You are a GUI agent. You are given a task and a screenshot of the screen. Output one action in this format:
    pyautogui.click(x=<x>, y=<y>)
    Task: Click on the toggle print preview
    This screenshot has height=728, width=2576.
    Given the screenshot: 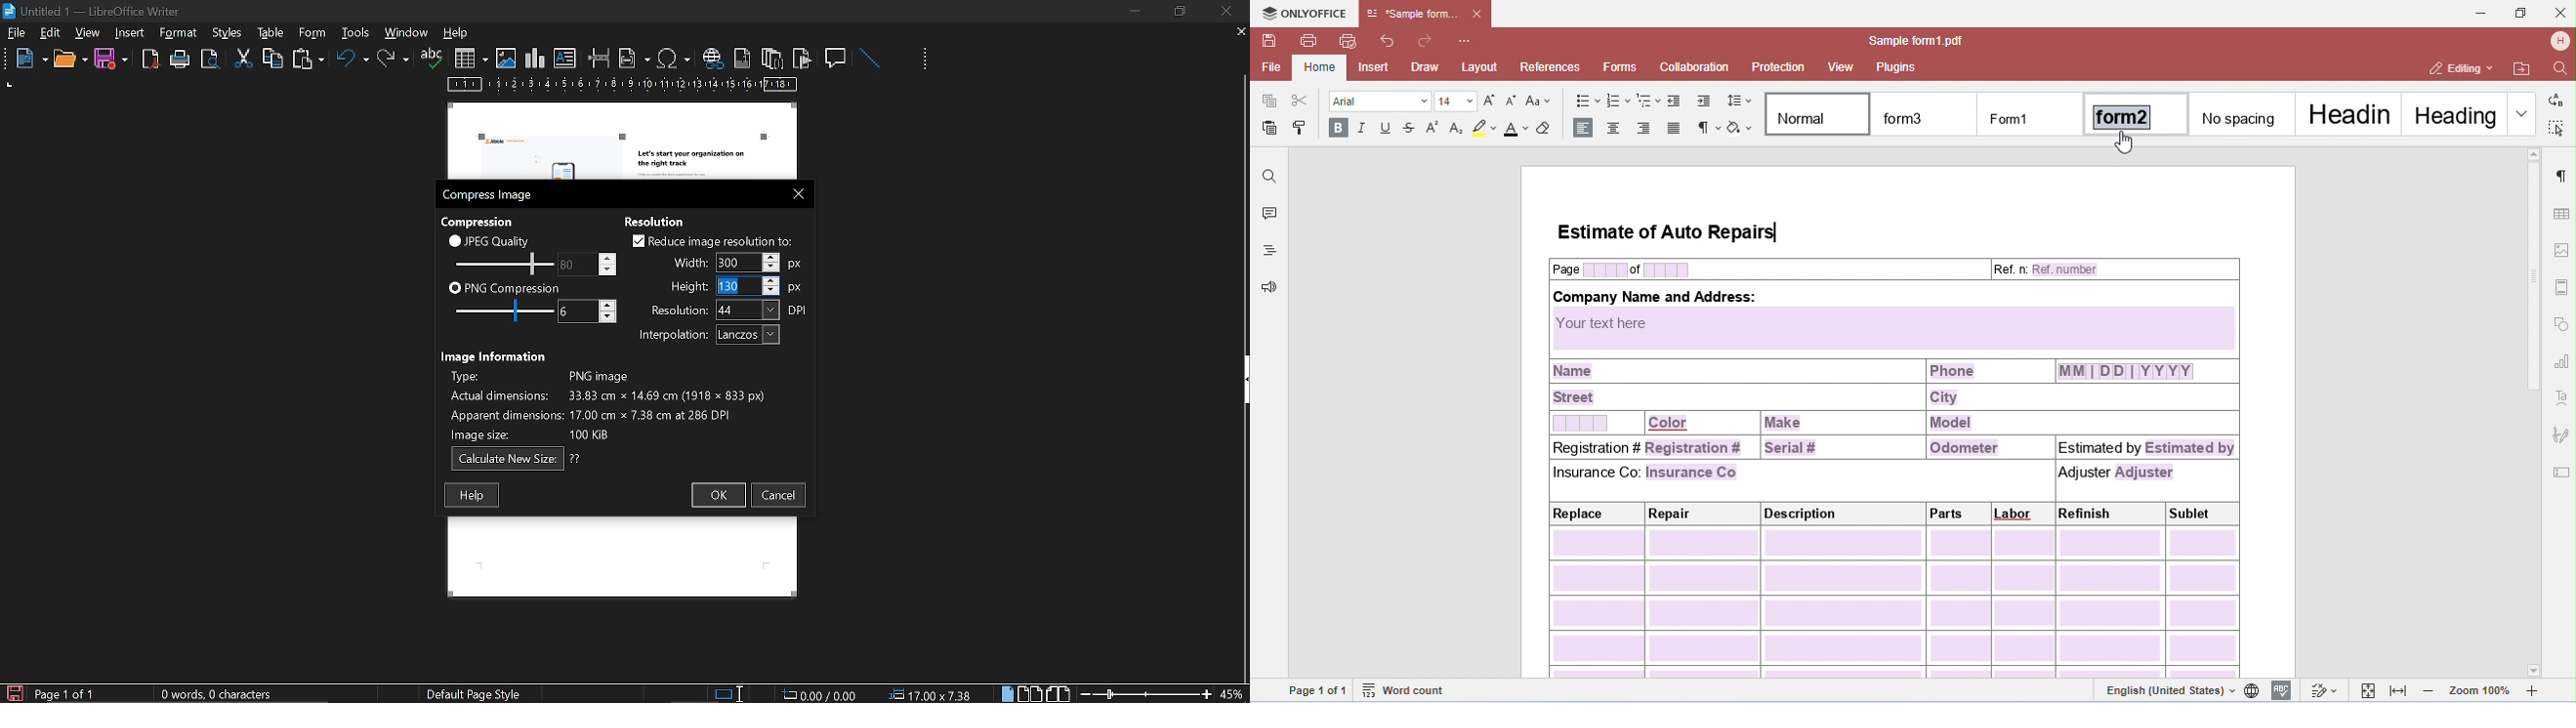 What is the action you would take?
    pyautogui.click(x=213, y=60)
    